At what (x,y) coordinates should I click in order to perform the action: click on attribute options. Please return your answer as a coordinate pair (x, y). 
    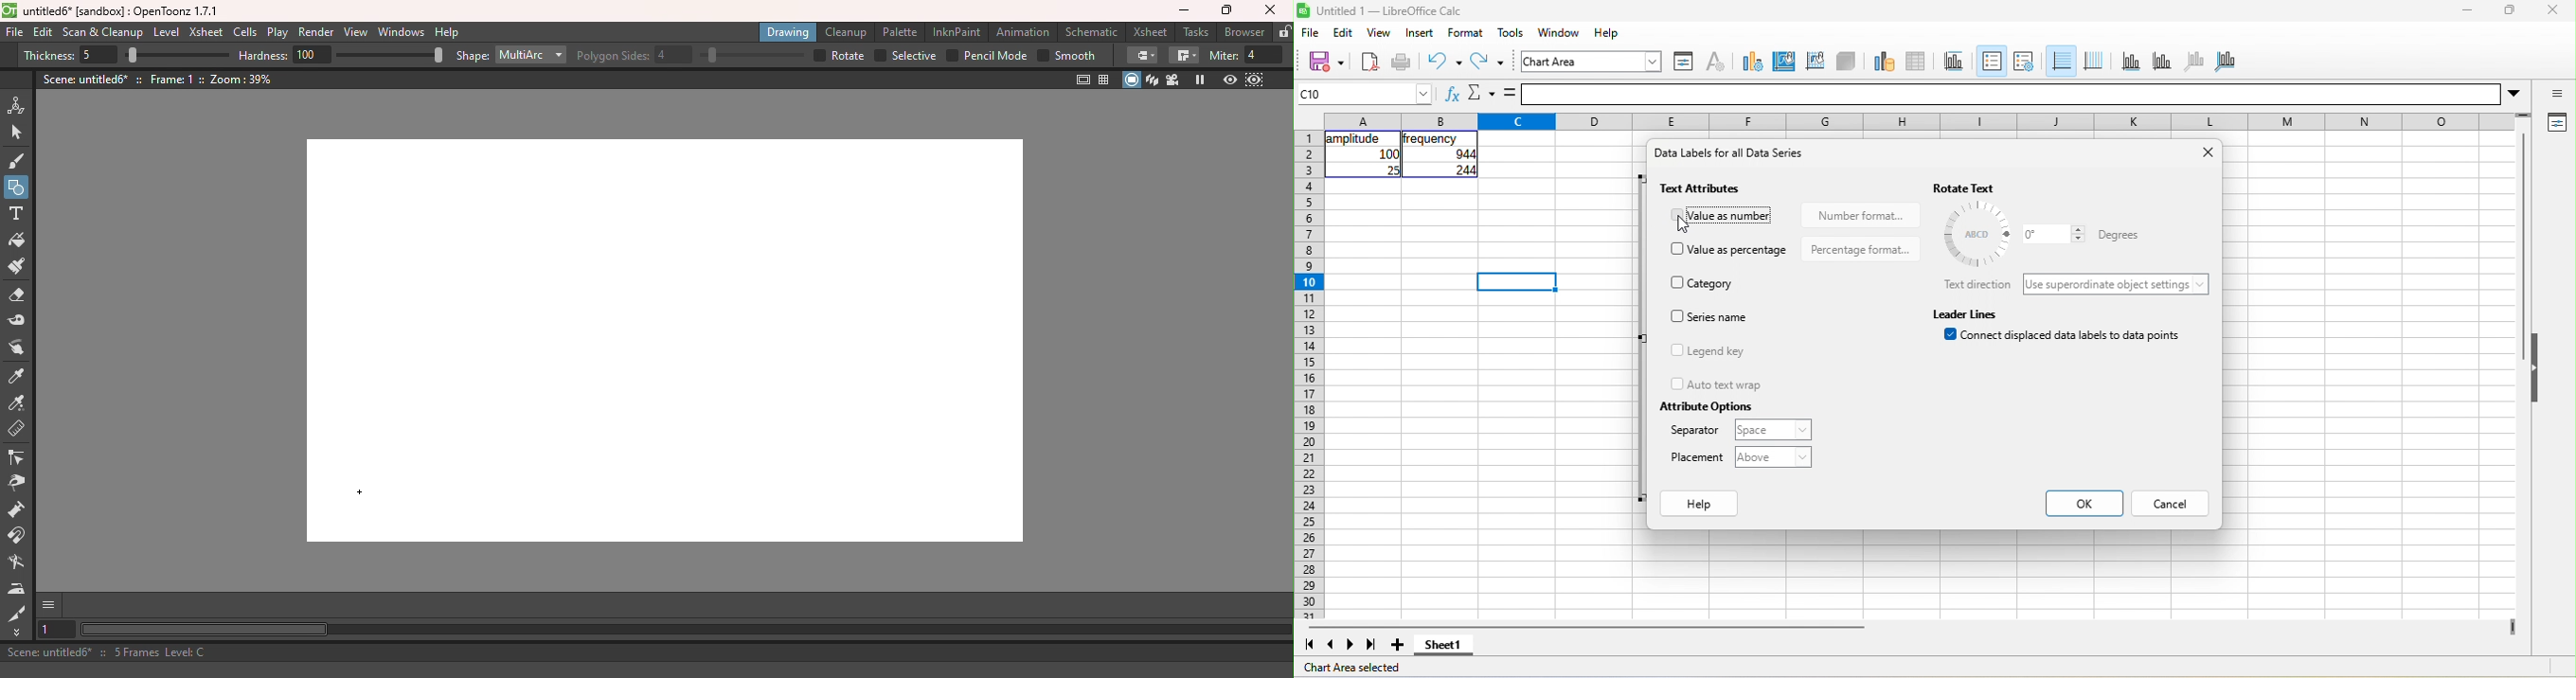
    Looking at the image, I should click on (1704, 407).